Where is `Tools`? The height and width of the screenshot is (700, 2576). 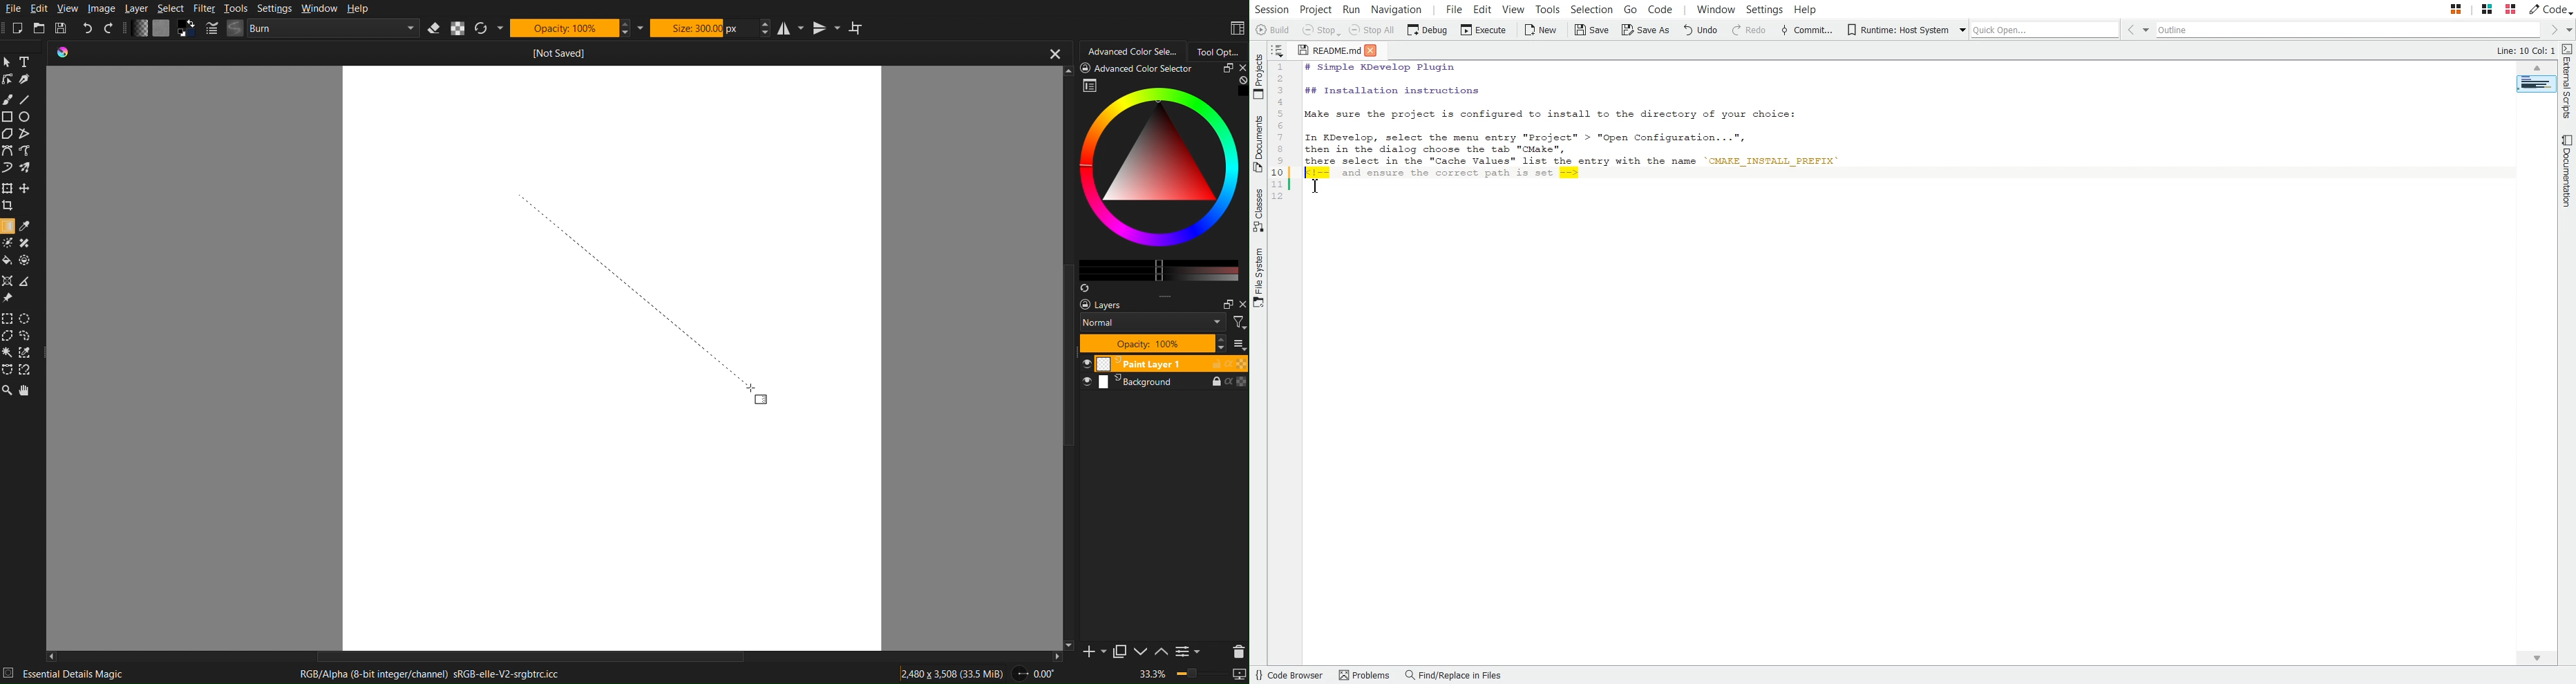 Tools is located at coordinates (236, 8).